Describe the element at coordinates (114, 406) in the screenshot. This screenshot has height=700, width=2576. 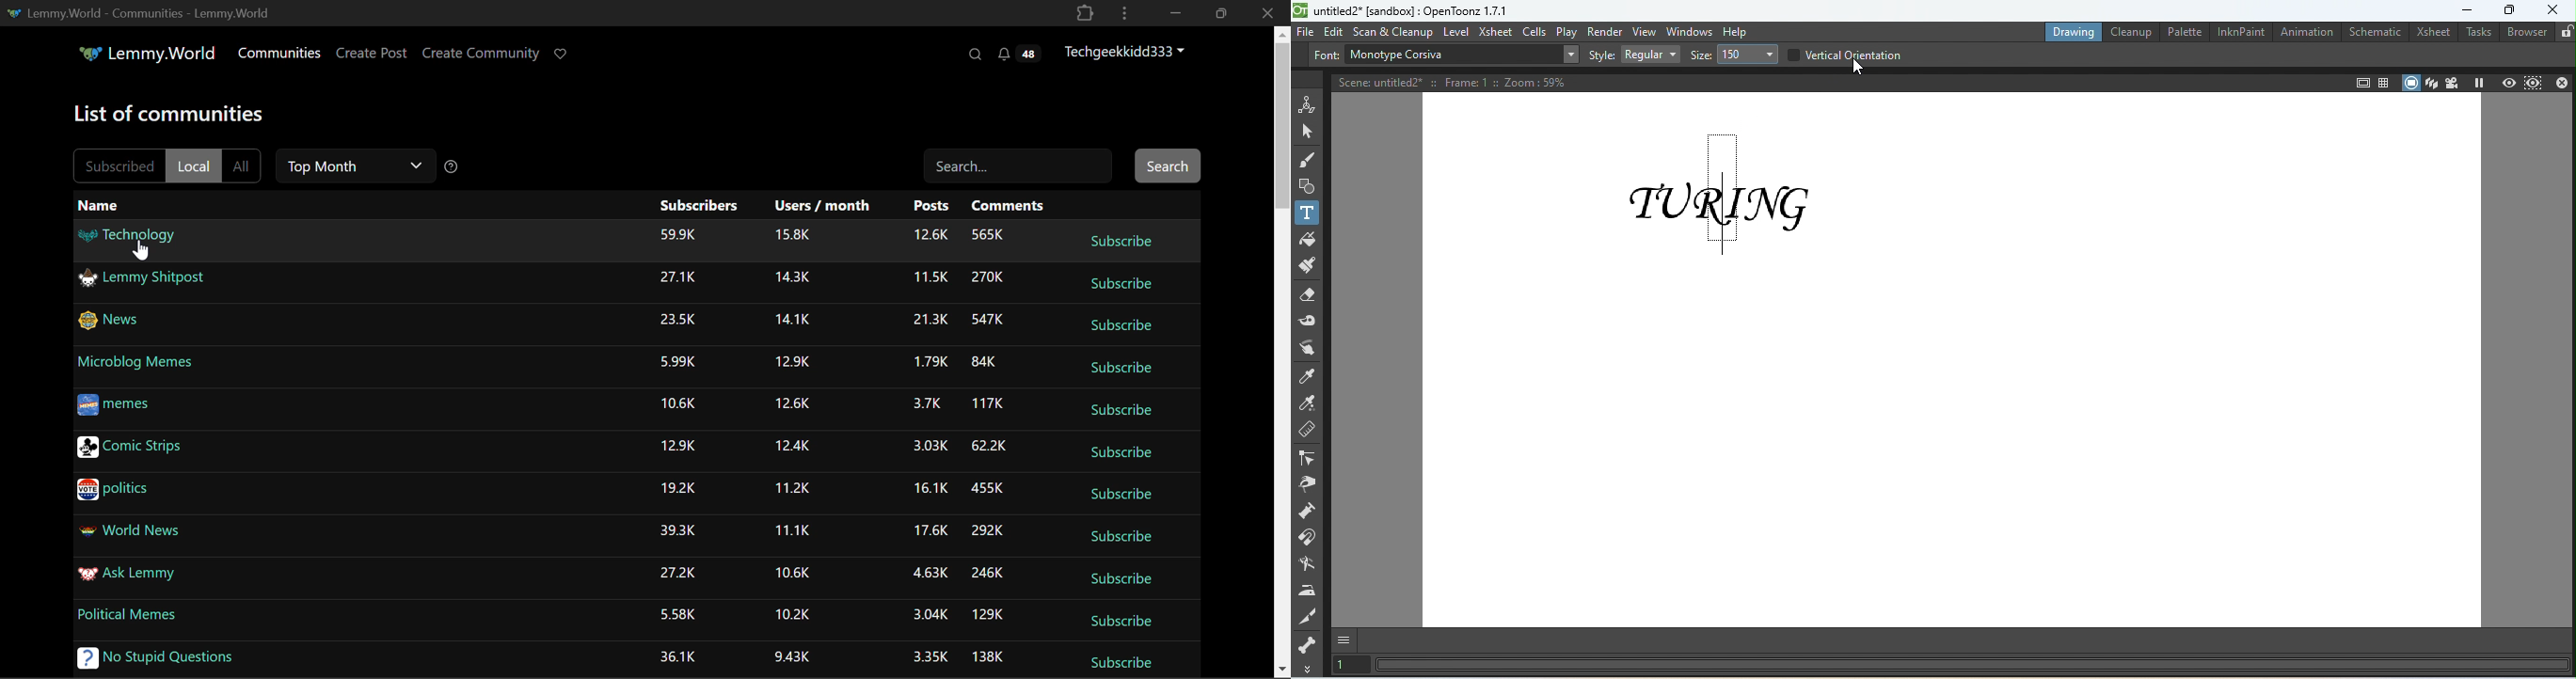
I see `memes` at that location.